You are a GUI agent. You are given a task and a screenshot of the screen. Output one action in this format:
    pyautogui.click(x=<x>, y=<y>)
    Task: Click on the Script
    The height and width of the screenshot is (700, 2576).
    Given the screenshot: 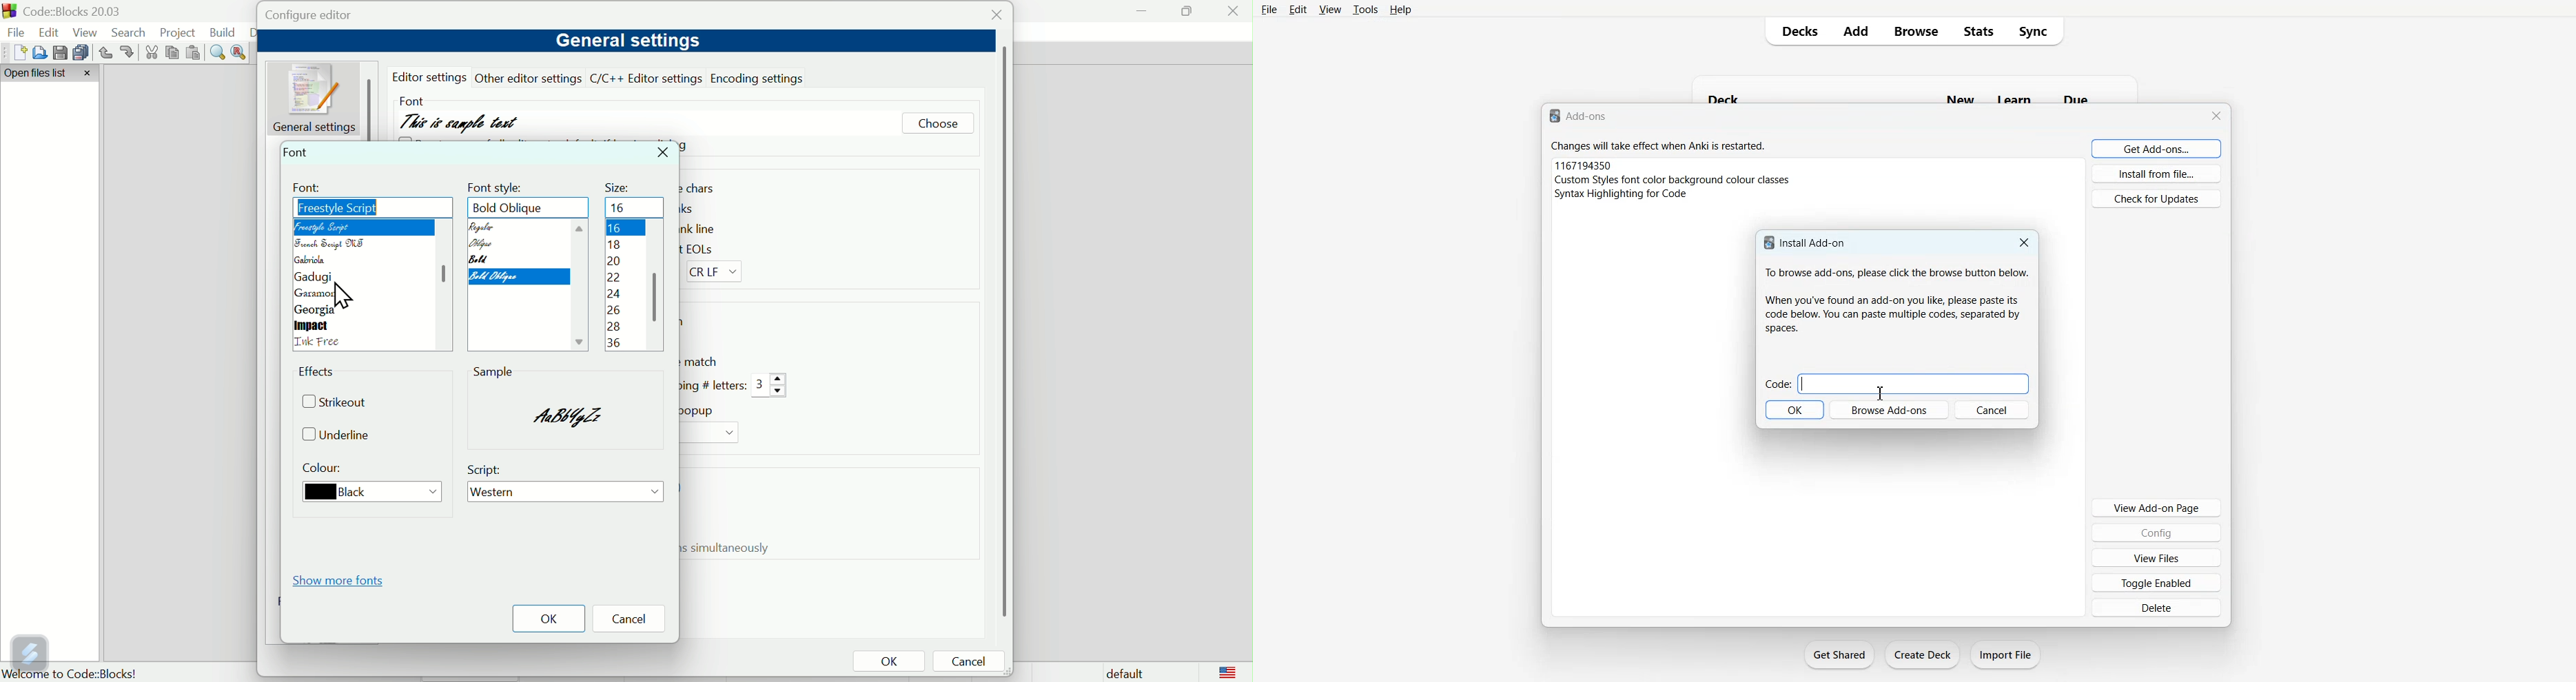 What is the action you would take?
    pyautogui.click(x=488, y=470)
    